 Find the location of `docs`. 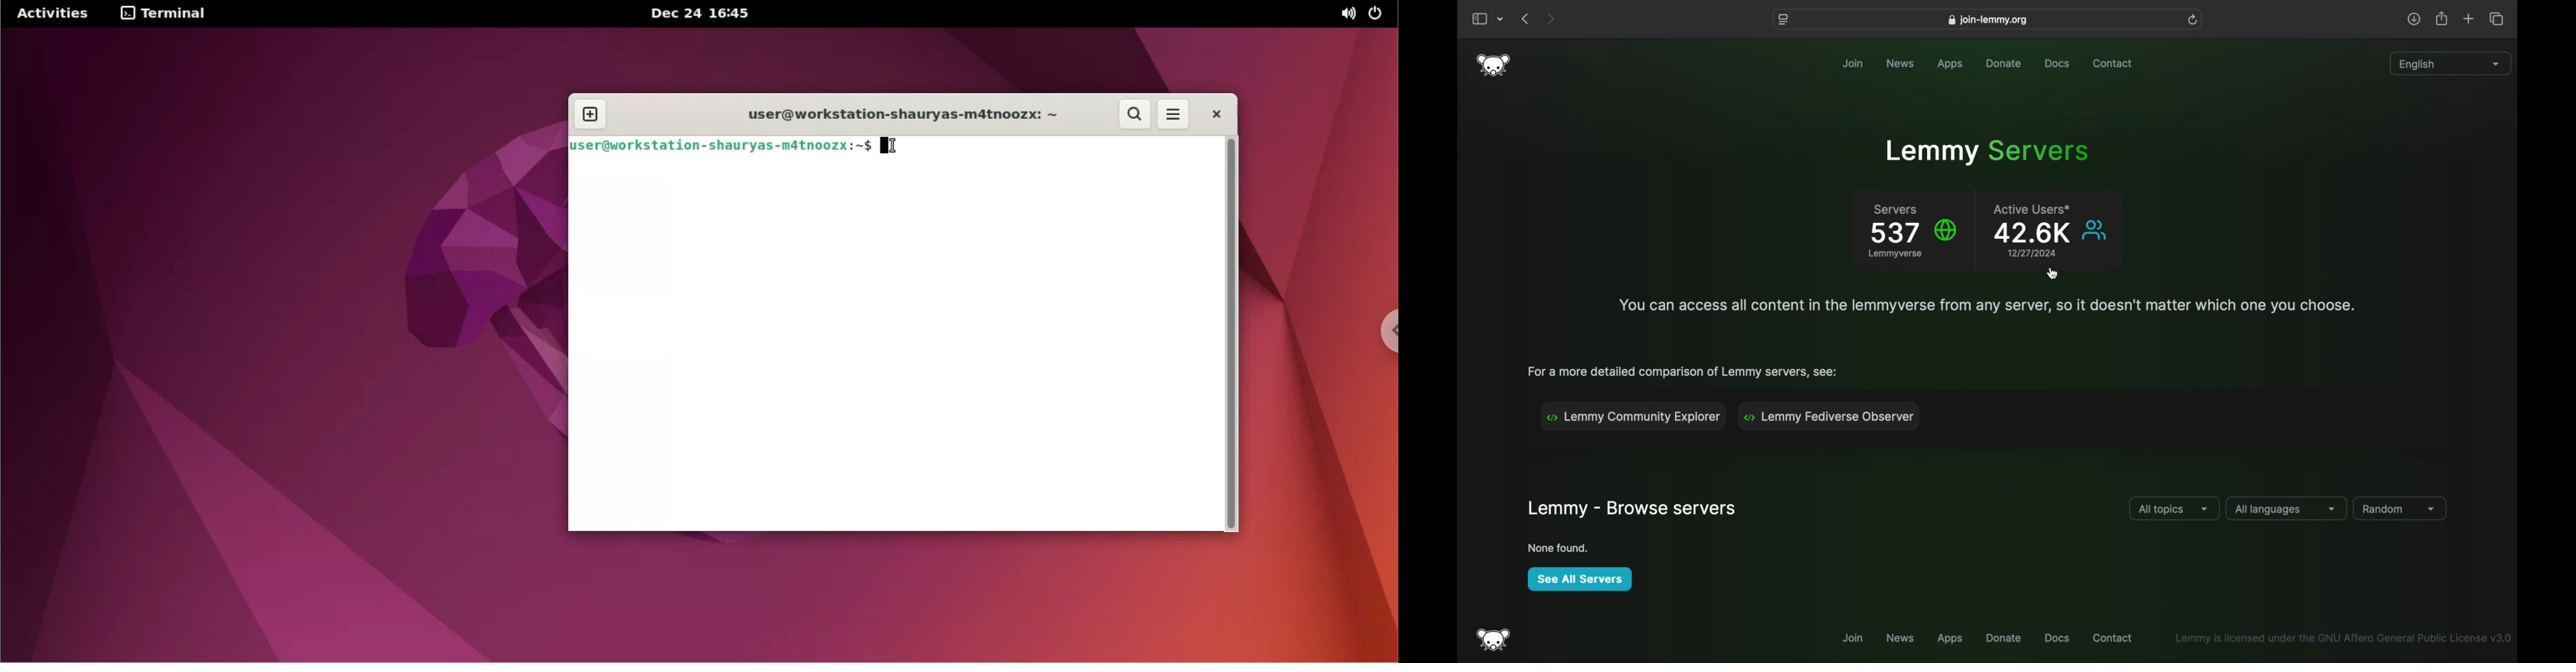

docs is located at coordinates (2057, 638).